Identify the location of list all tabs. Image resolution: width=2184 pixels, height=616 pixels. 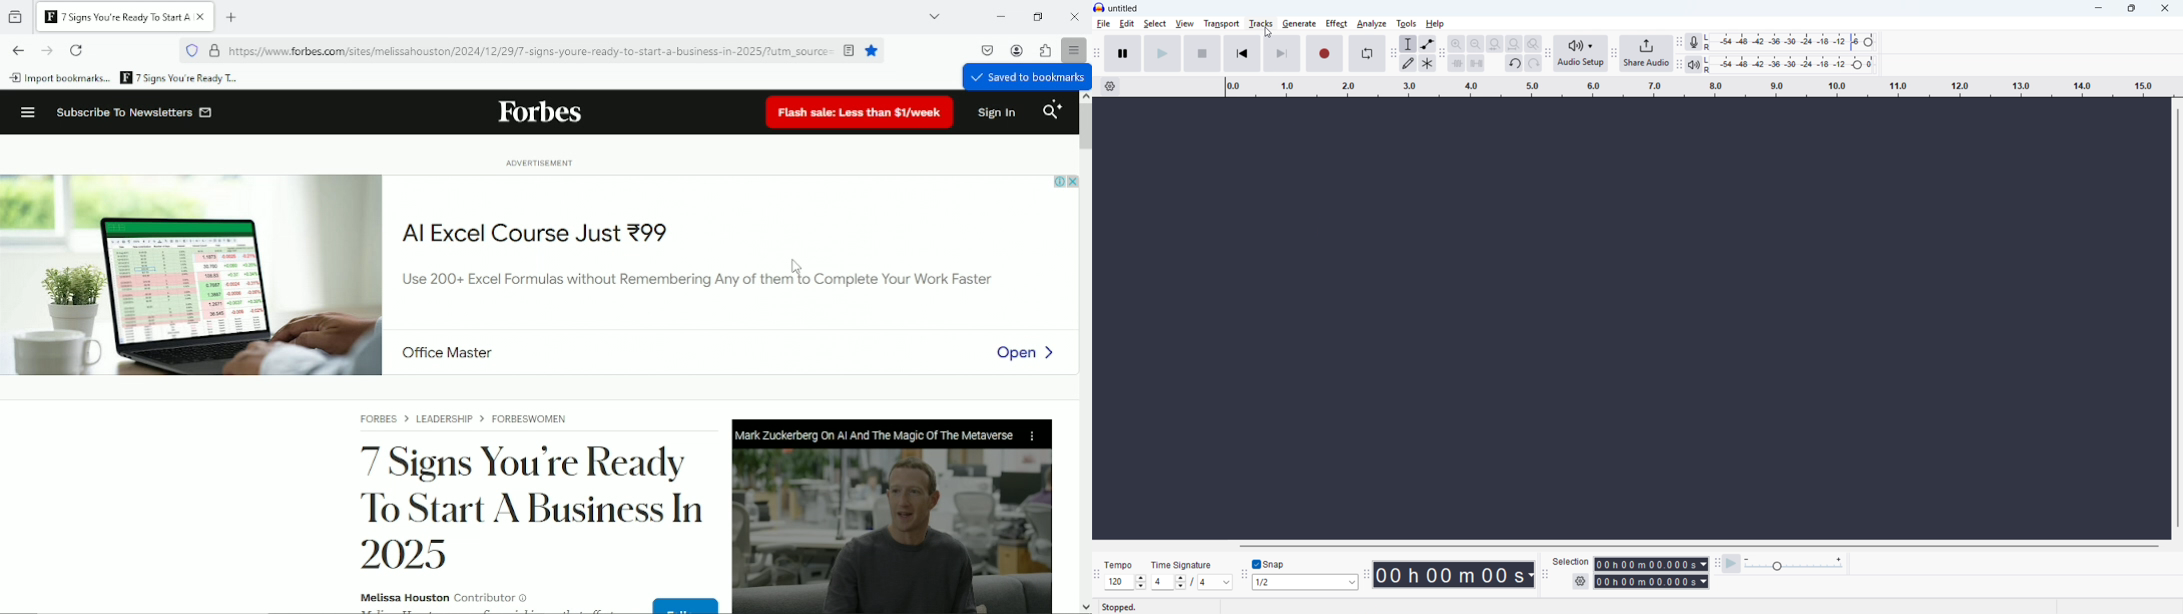
(934, 16).